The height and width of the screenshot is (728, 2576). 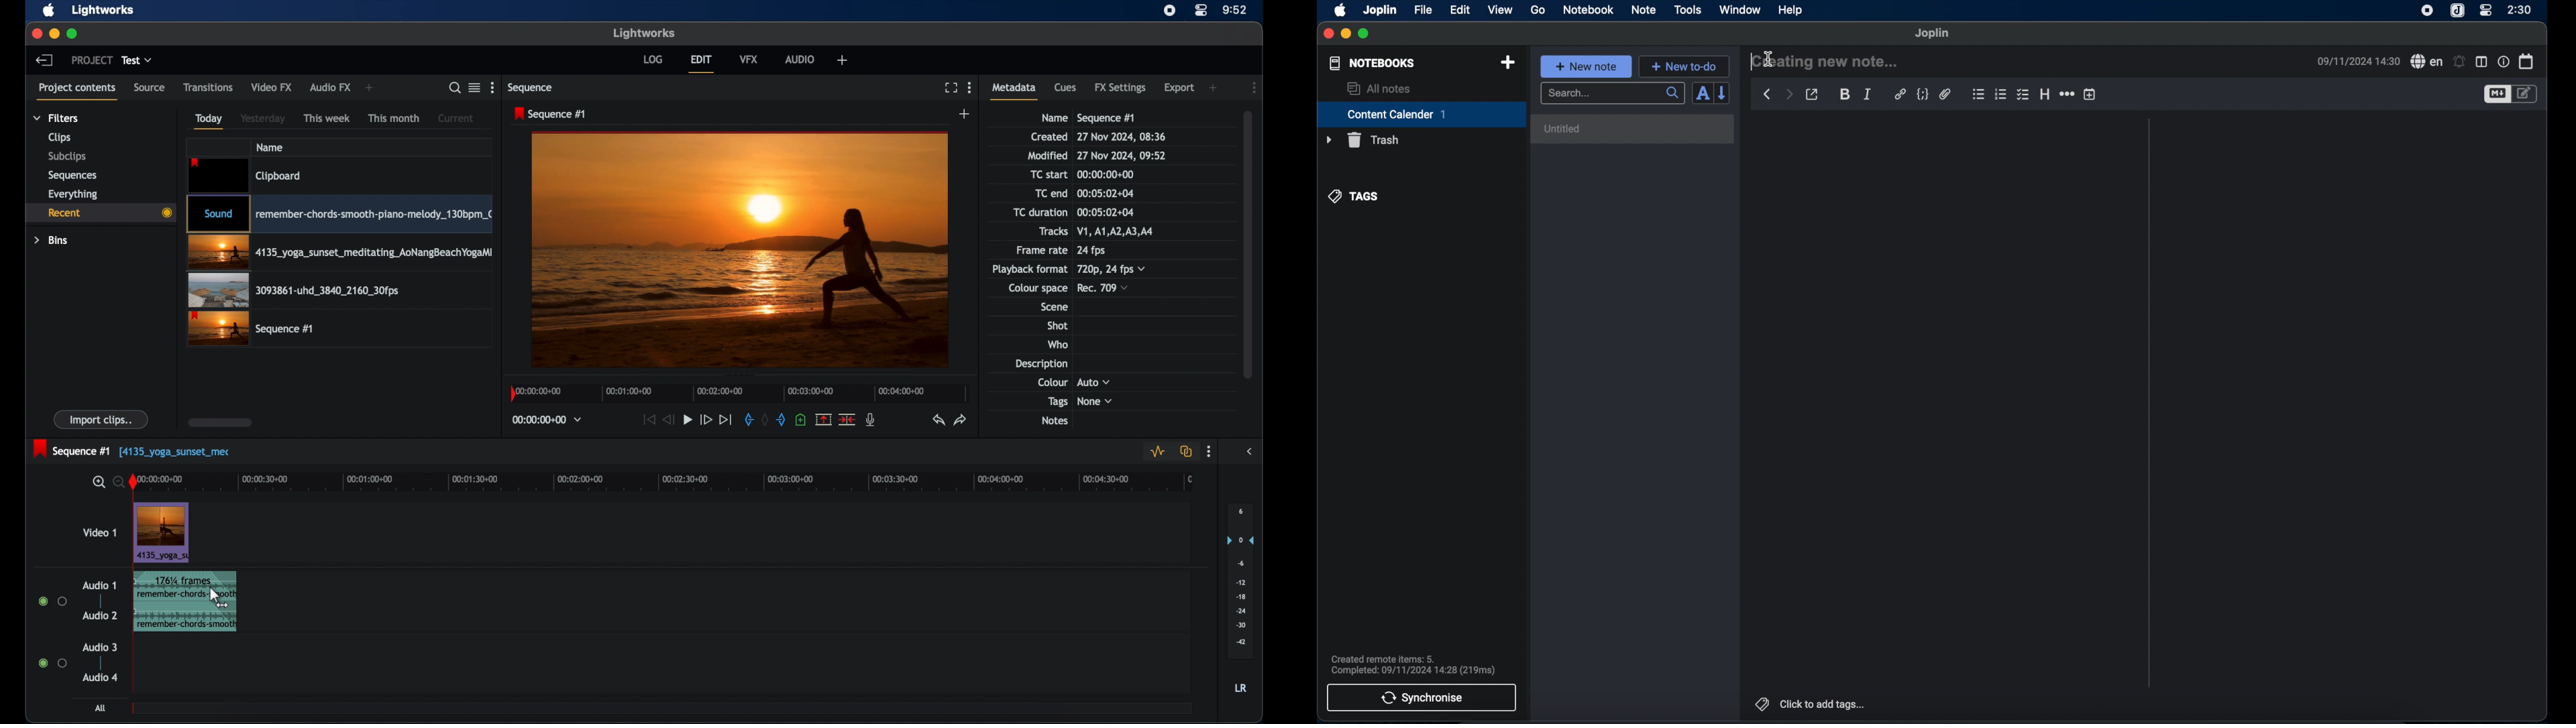 What do you see at coordinates (1421, 698) in the screenshot?
I see `synchronise` at bounding box center [1421, 698].